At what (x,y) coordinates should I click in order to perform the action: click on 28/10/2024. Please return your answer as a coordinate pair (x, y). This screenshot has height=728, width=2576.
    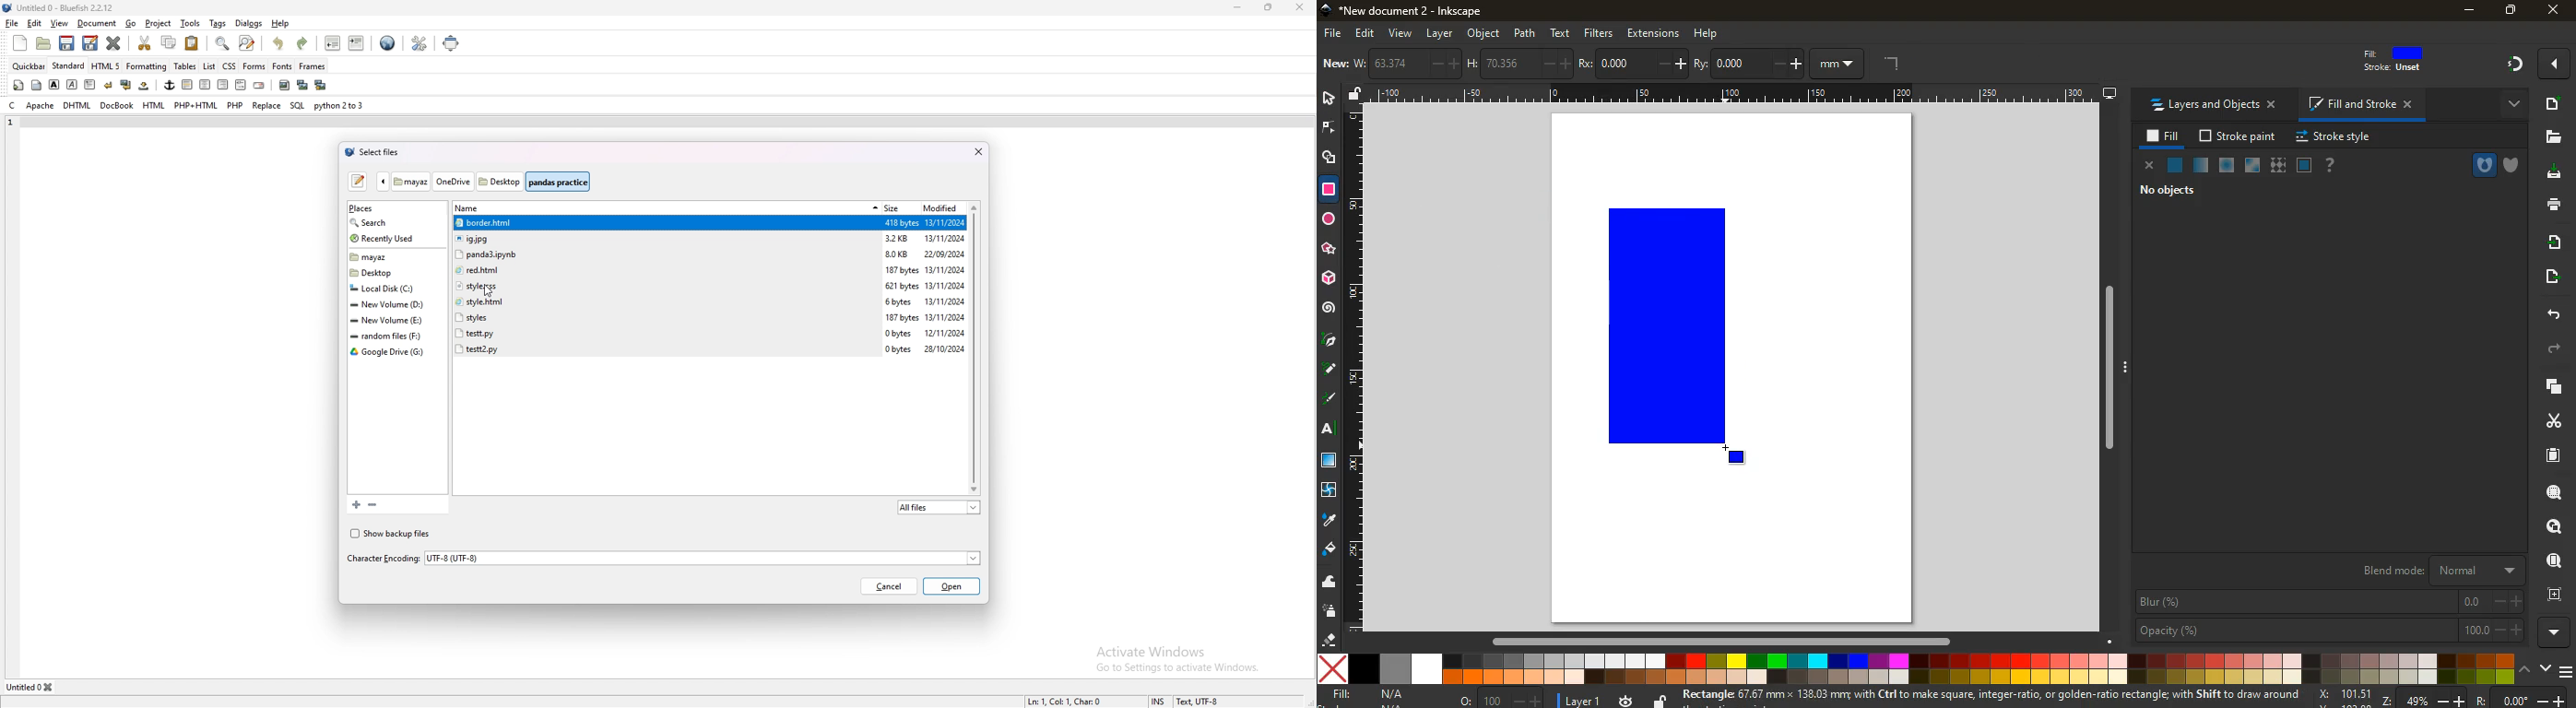
    Looking at the image, I should click on (945, 349).